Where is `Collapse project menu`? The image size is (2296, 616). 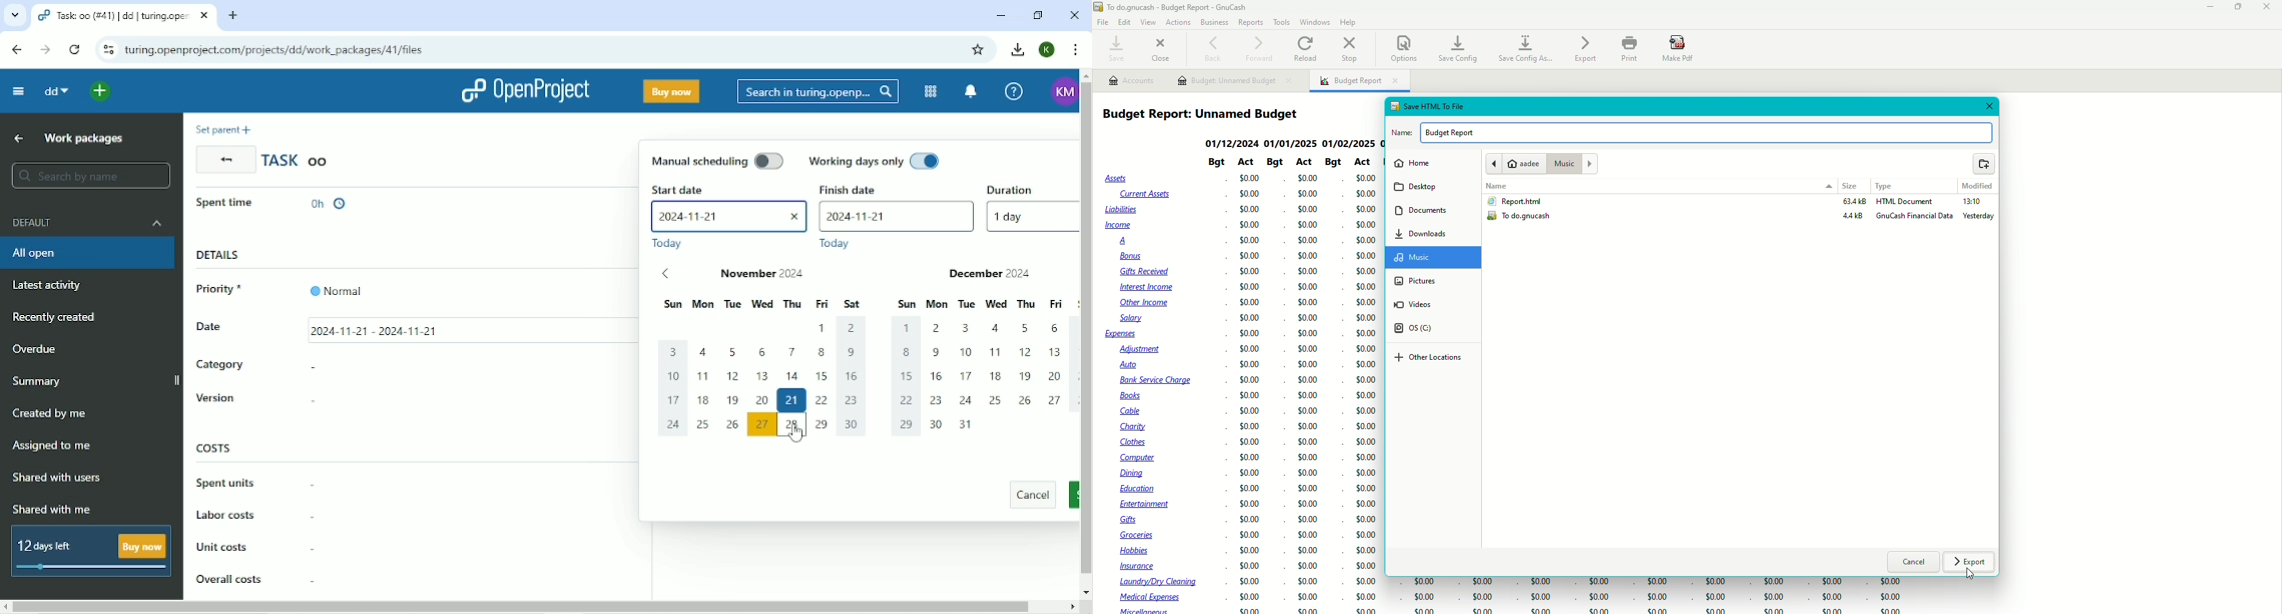 Collapse project menu is located at coordinates (19, 91).